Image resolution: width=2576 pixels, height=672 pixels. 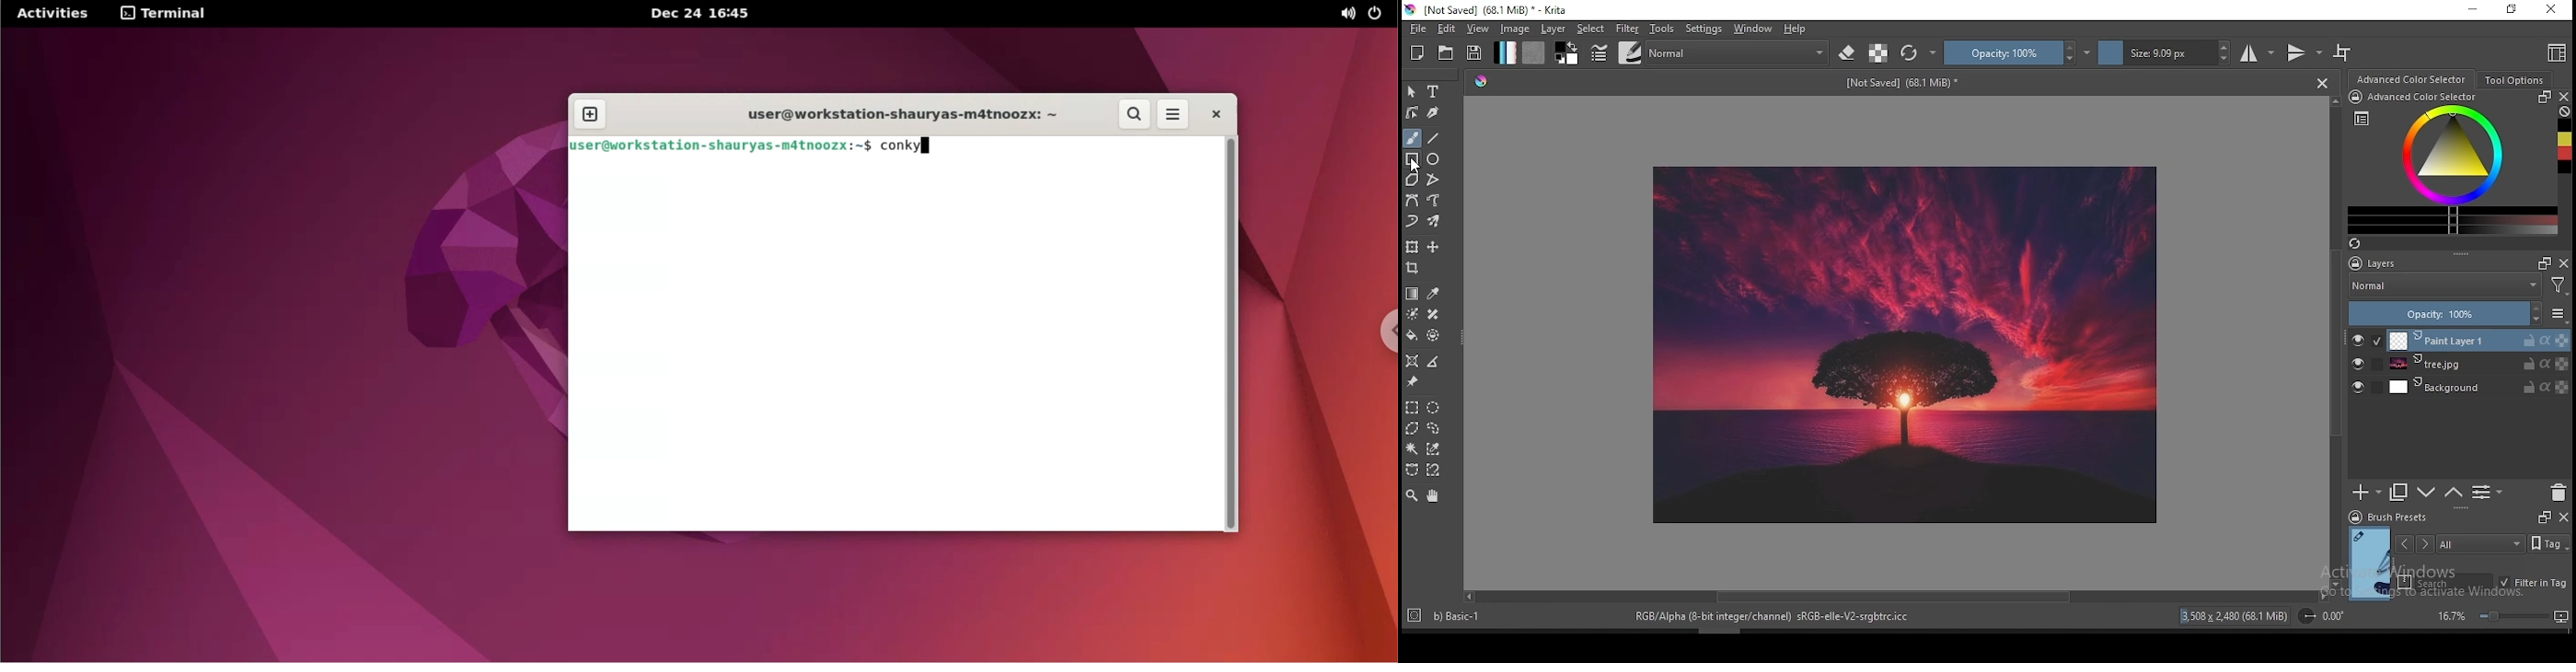 What do you see at coordinates (1414, 336) in the screenshot?
I see `paint bucket tool` at bounding box center [1414, 336].